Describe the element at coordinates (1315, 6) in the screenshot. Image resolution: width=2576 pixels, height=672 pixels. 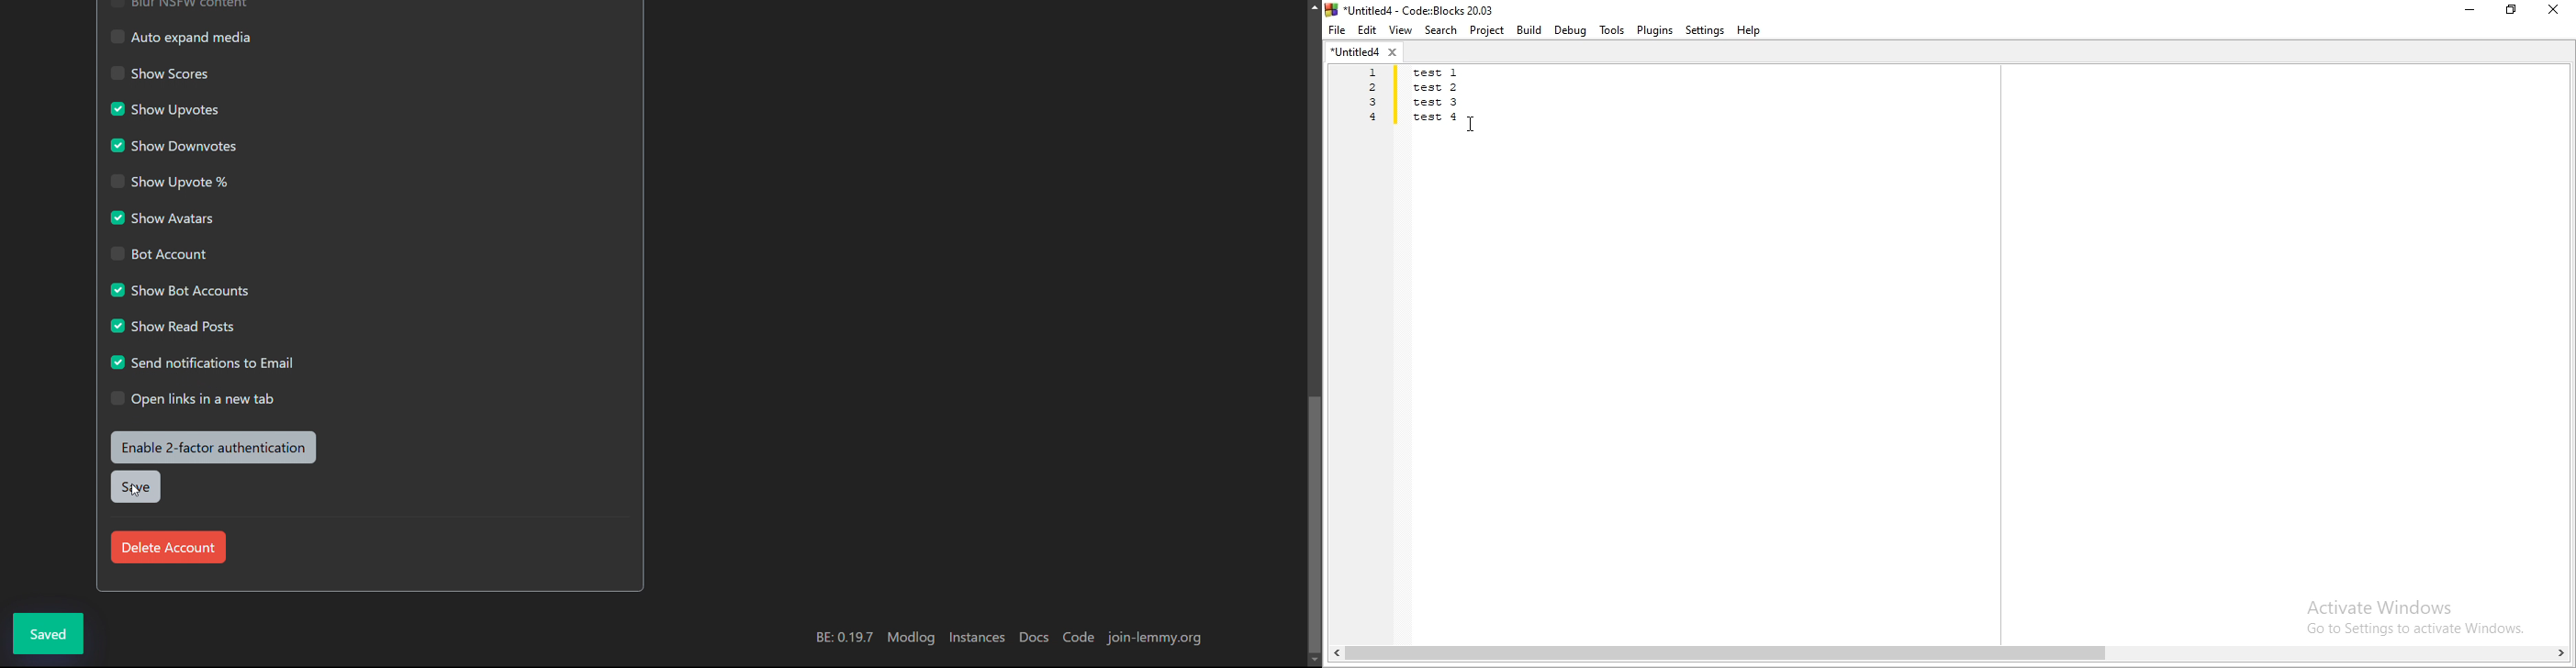
I see `scroll up` at that location.